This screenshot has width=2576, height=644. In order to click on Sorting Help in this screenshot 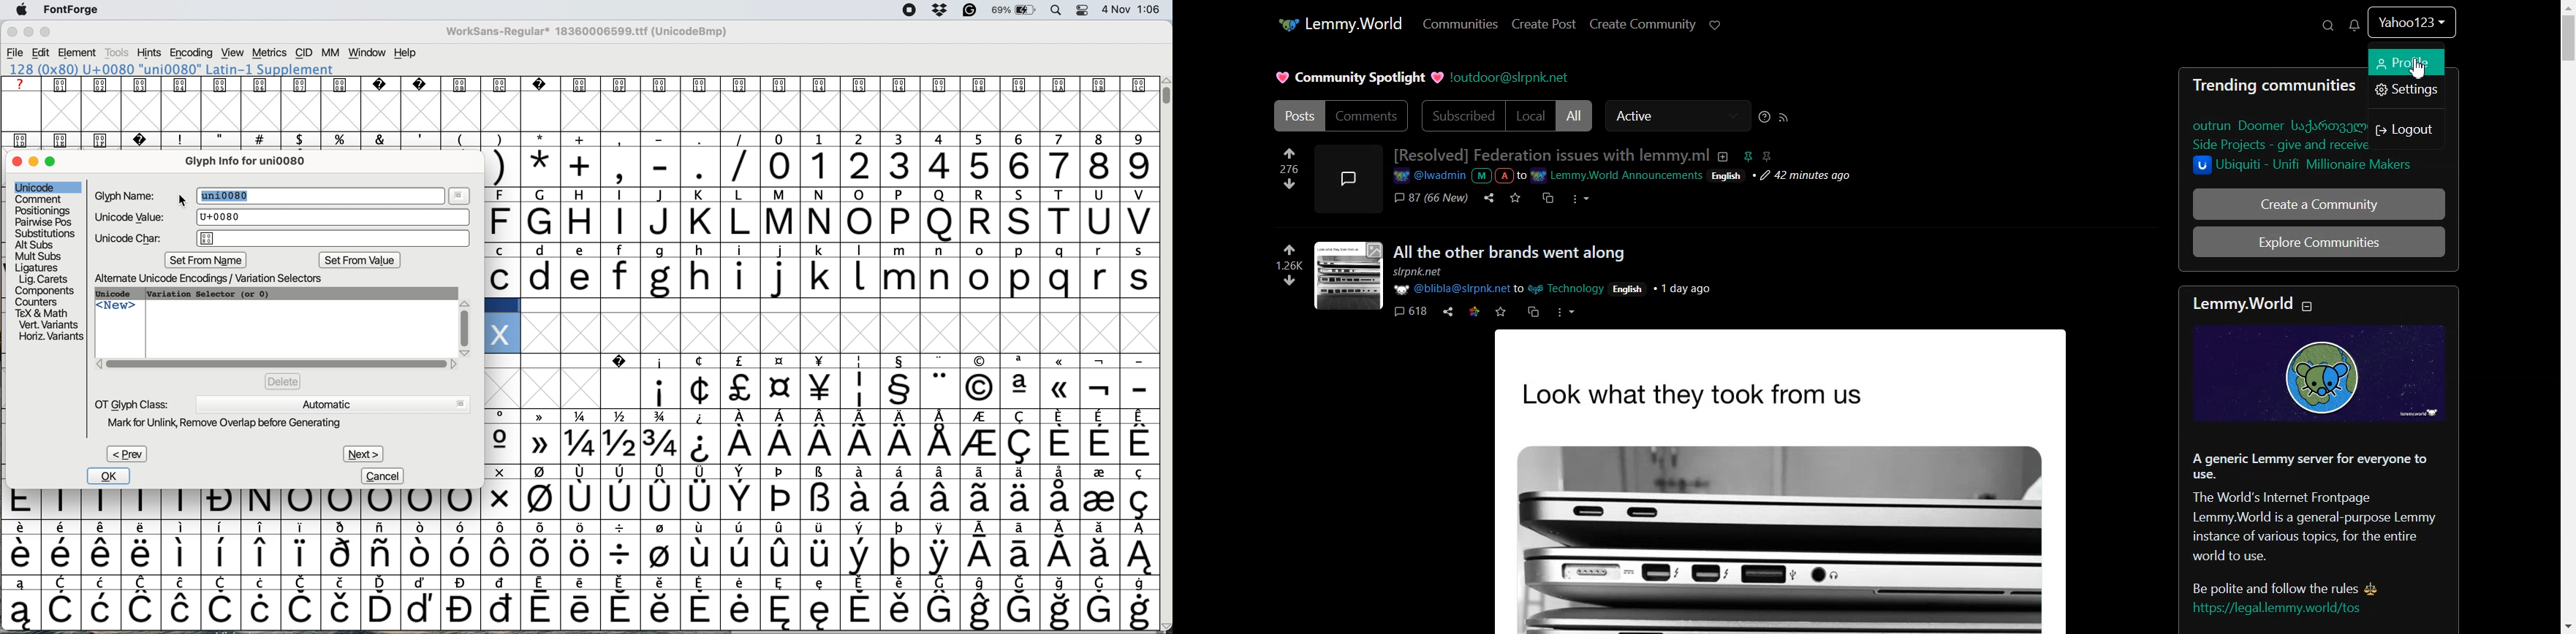, I will do `click(1764, 117)`.